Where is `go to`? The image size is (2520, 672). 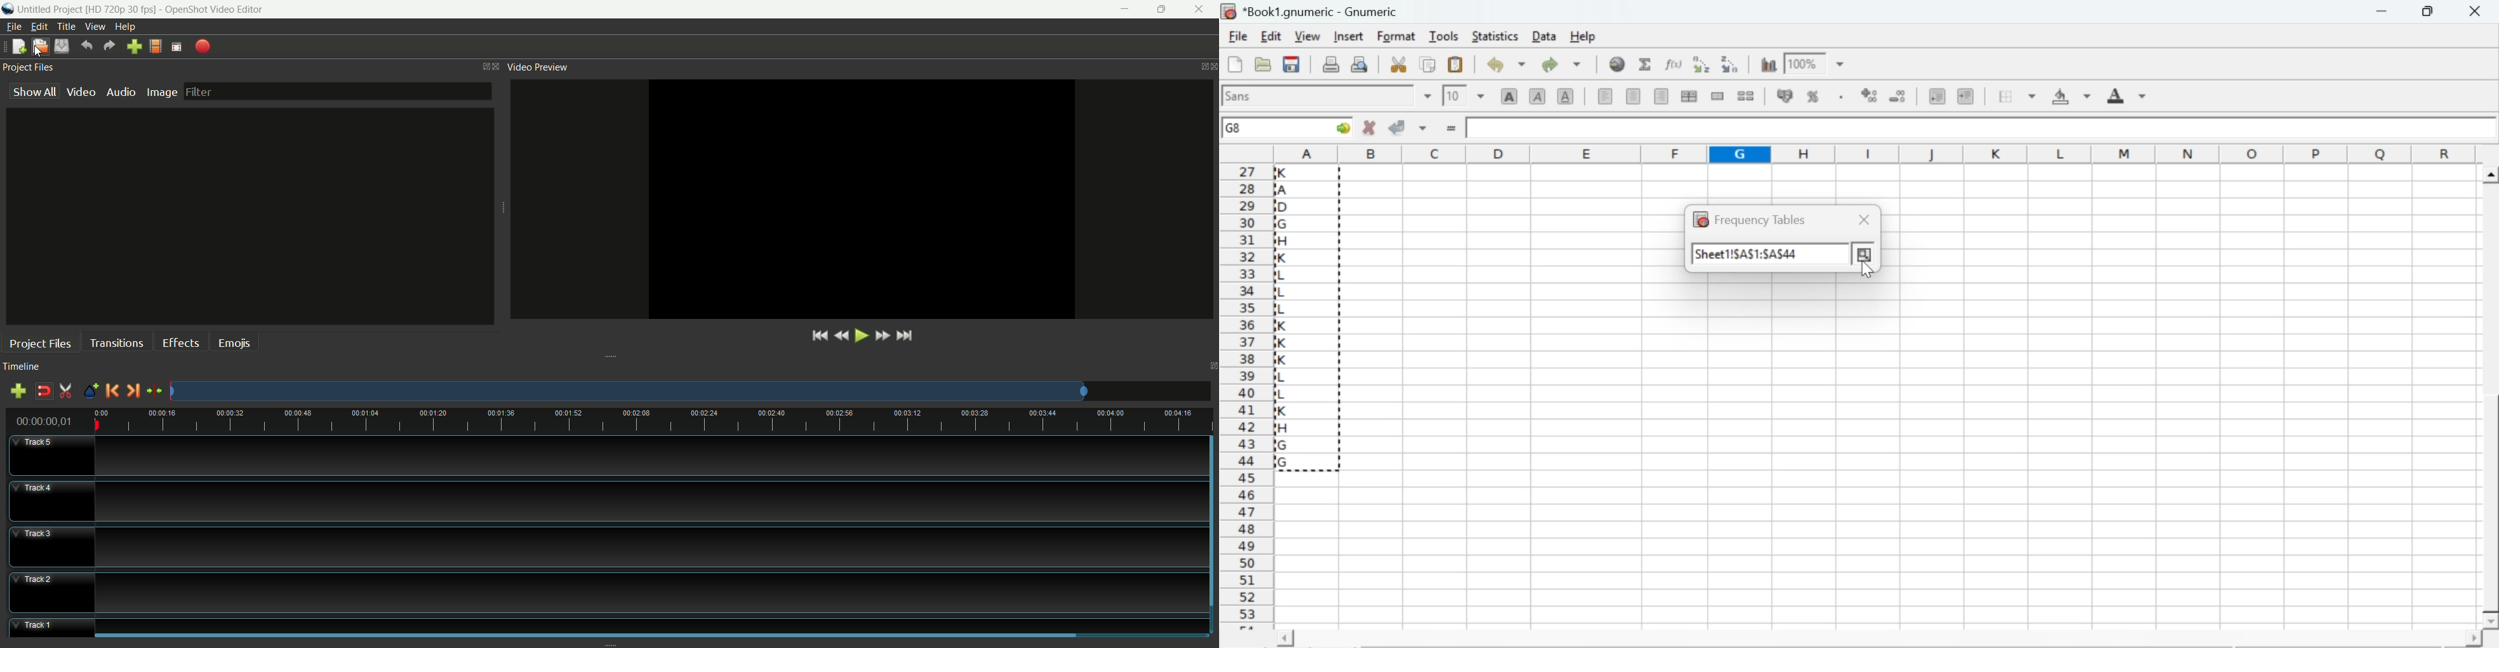
go to is located at coordinates (1341, 127).